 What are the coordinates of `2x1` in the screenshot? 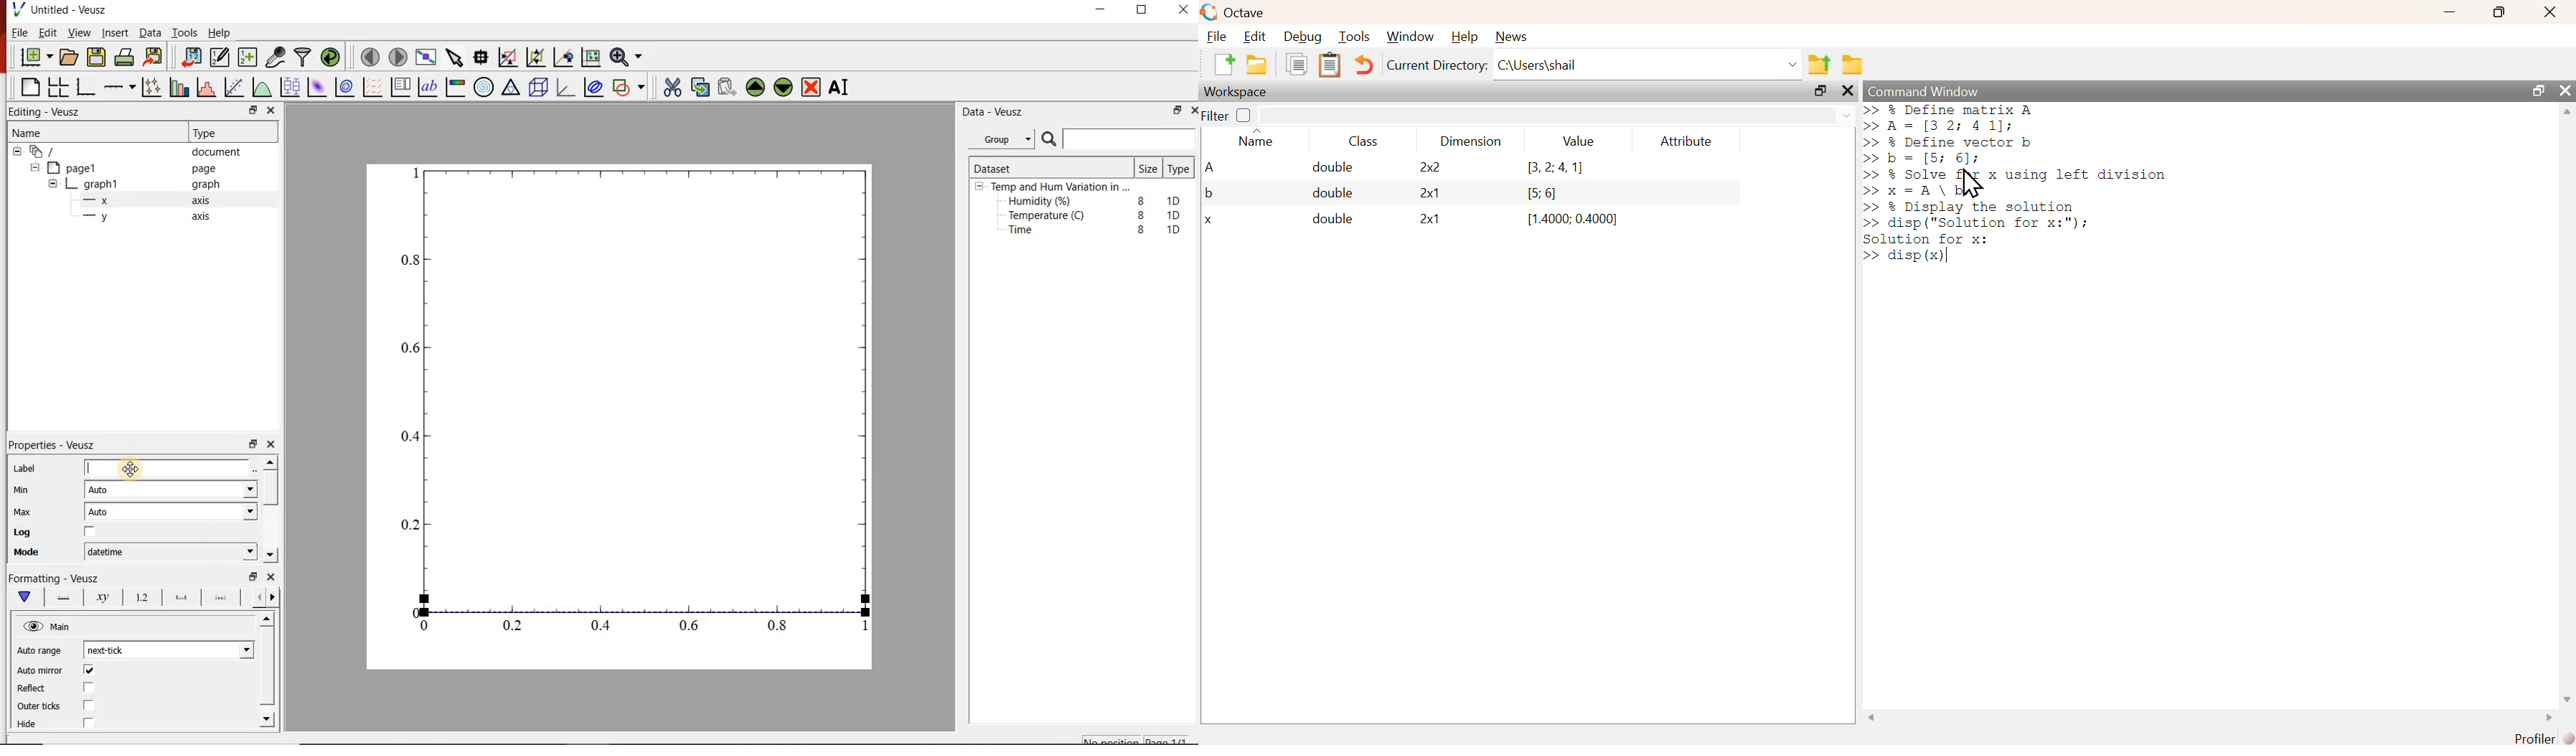 It's located at (1424, 221).